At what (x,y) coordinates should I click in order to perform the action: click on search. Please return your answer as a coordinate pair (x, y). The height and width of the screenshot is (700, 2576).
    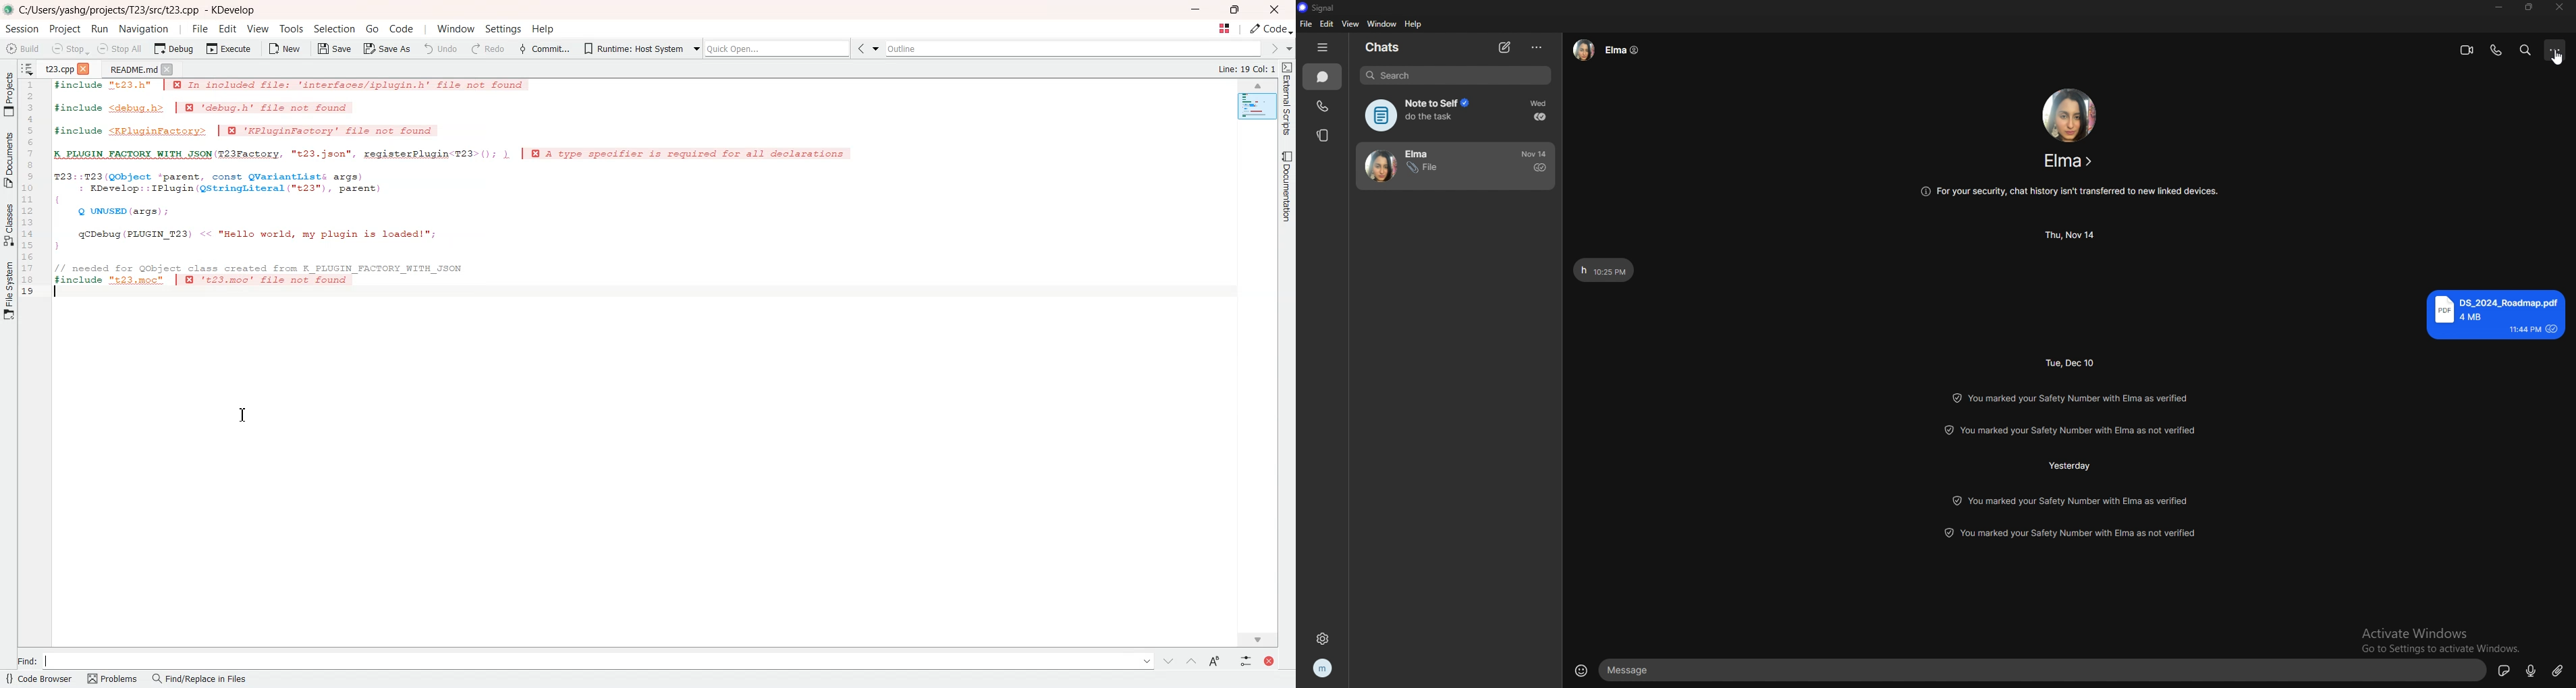
    Looking at the image, I should click on (1456, 75).